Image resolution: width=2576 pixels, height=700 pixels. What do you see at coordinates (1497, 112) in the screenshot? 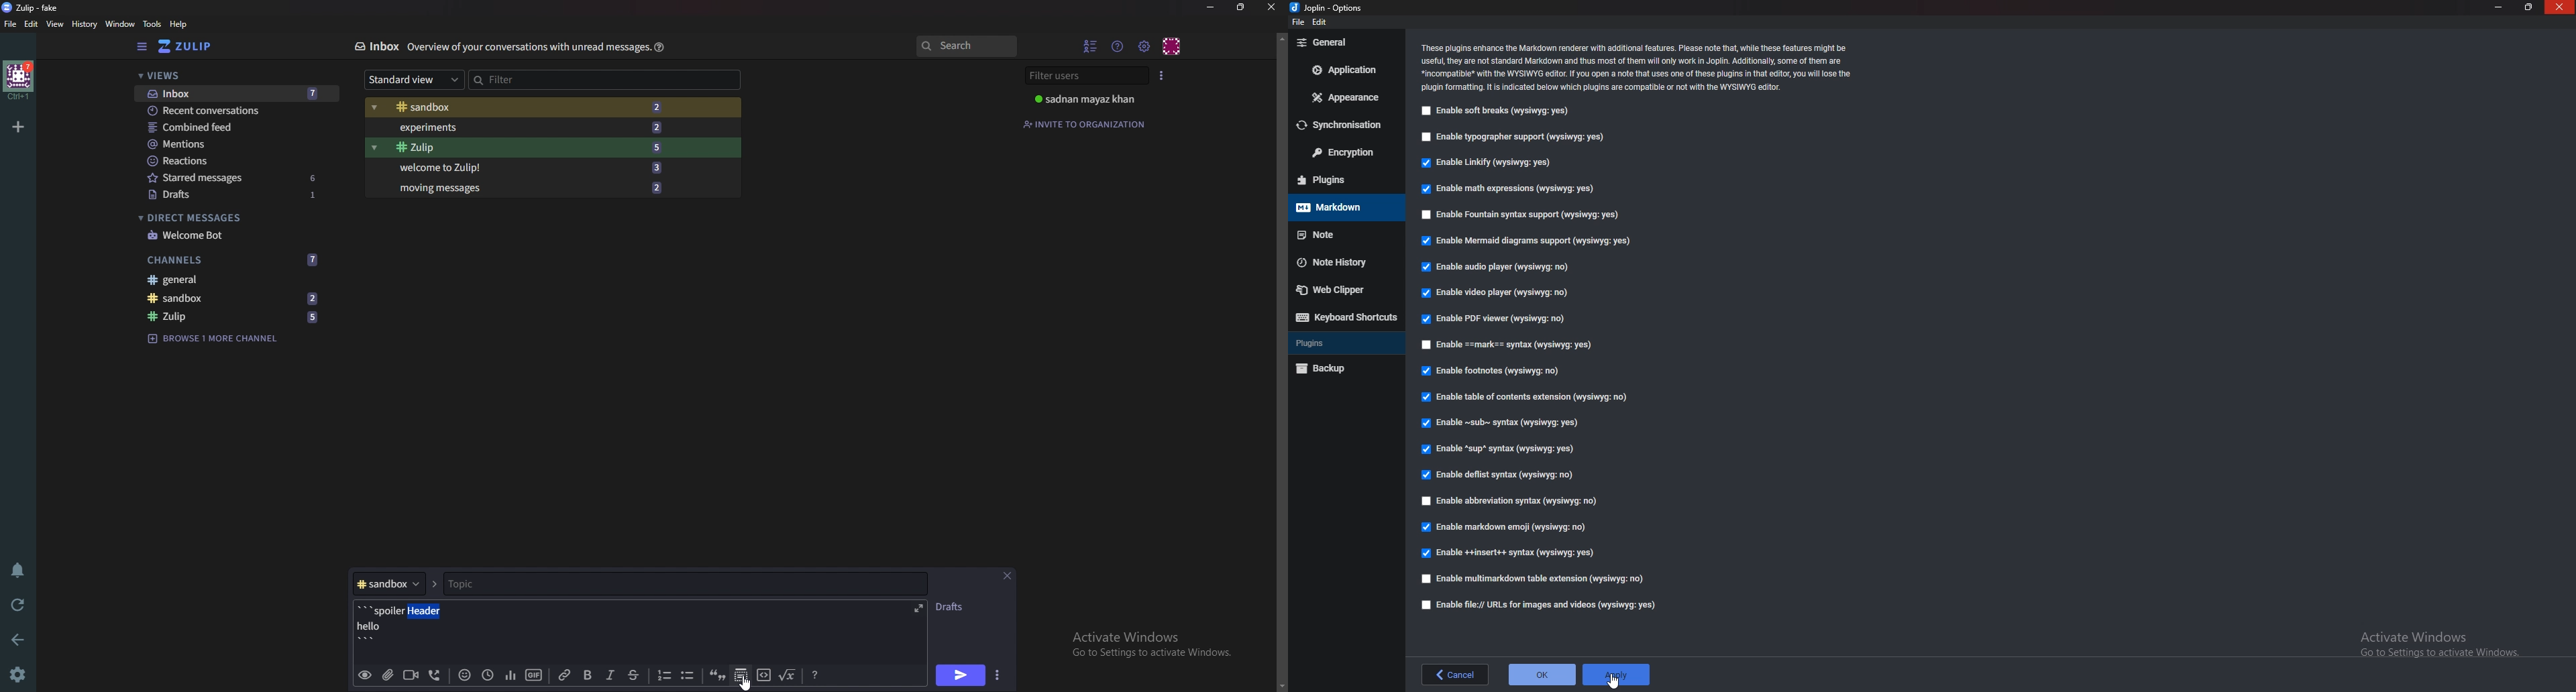
I see `Enable soft breaks` at bounding box center [1497, 112].